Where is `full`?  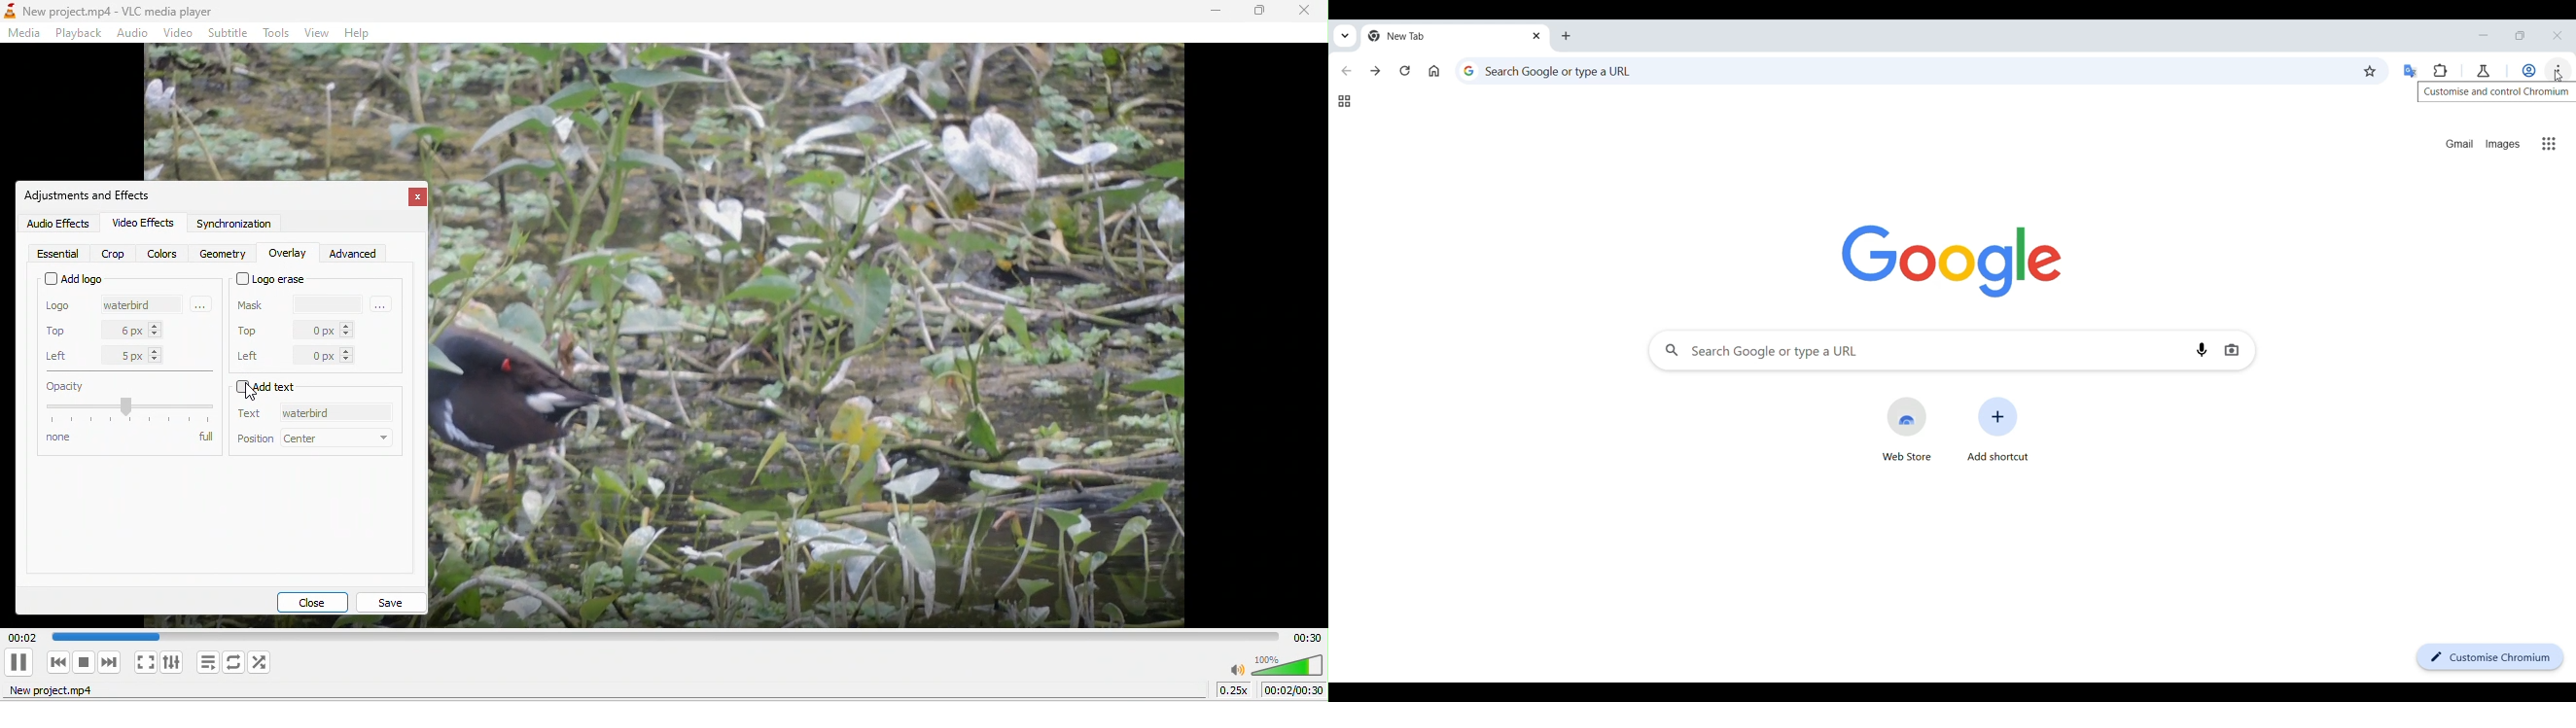
full is located at coordinates (205, 444).